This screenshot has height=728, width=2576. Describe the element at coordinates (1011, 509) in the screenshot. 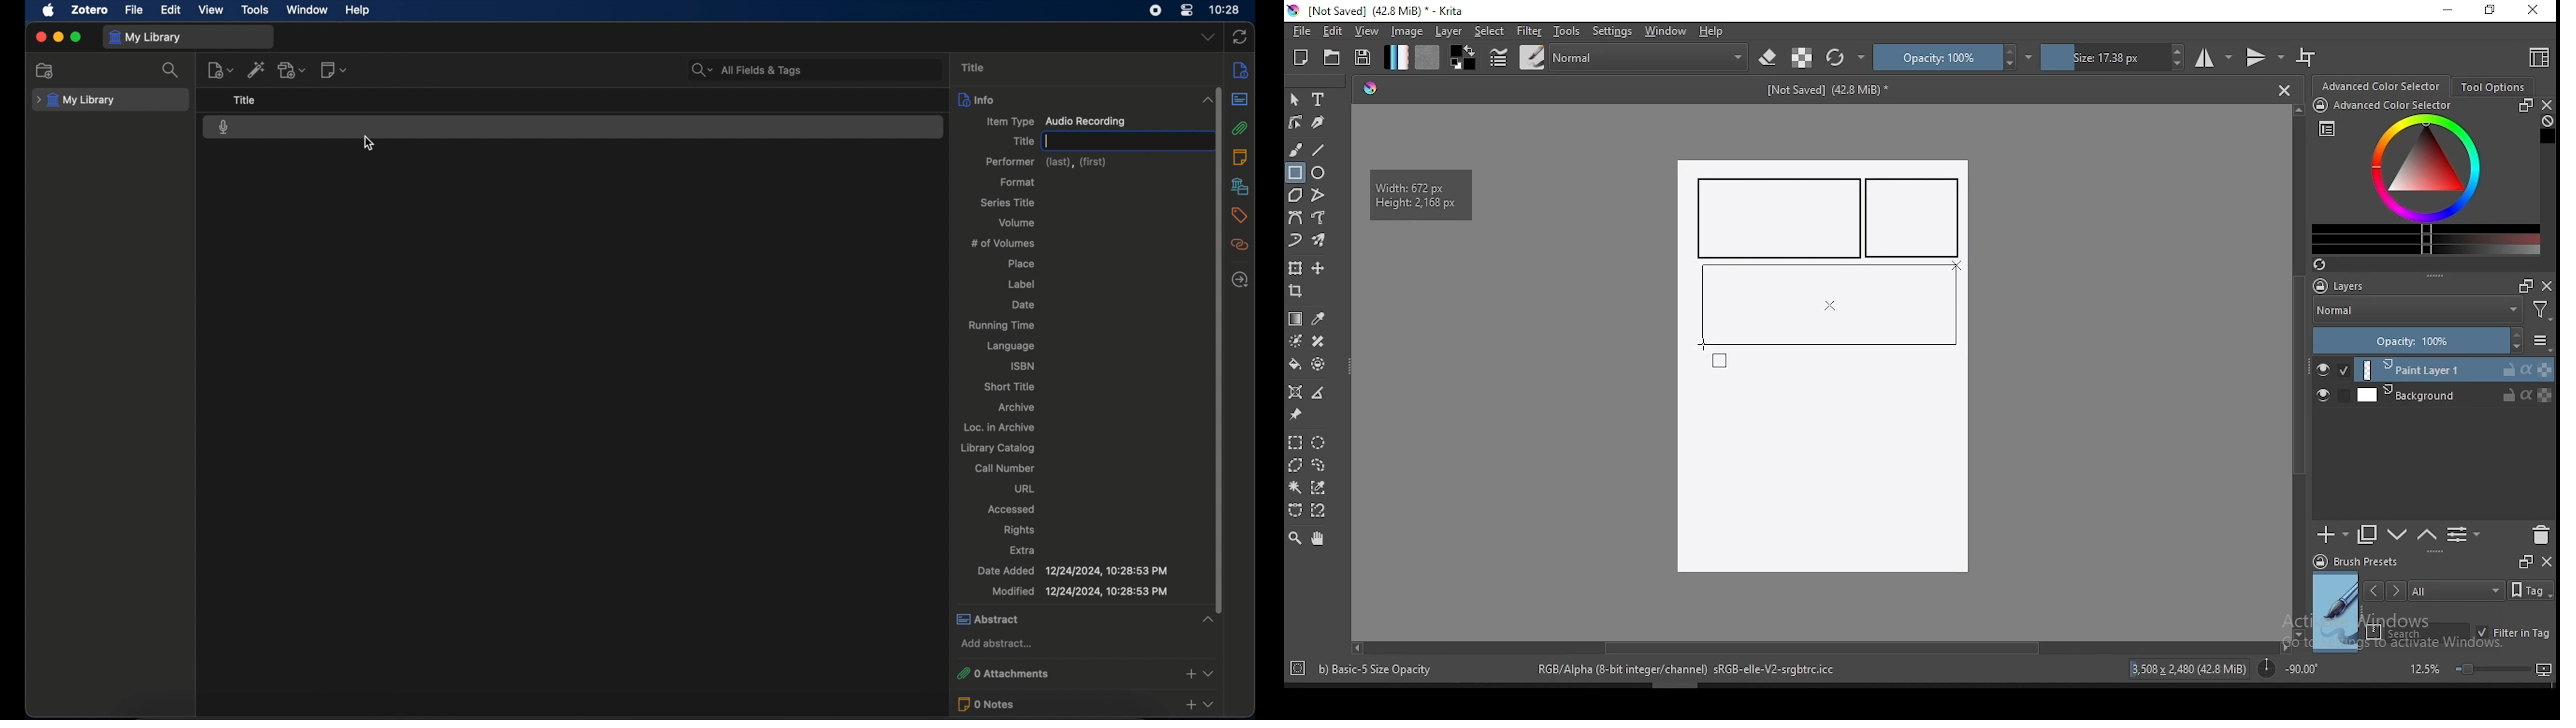

I see `accessed` at that location.